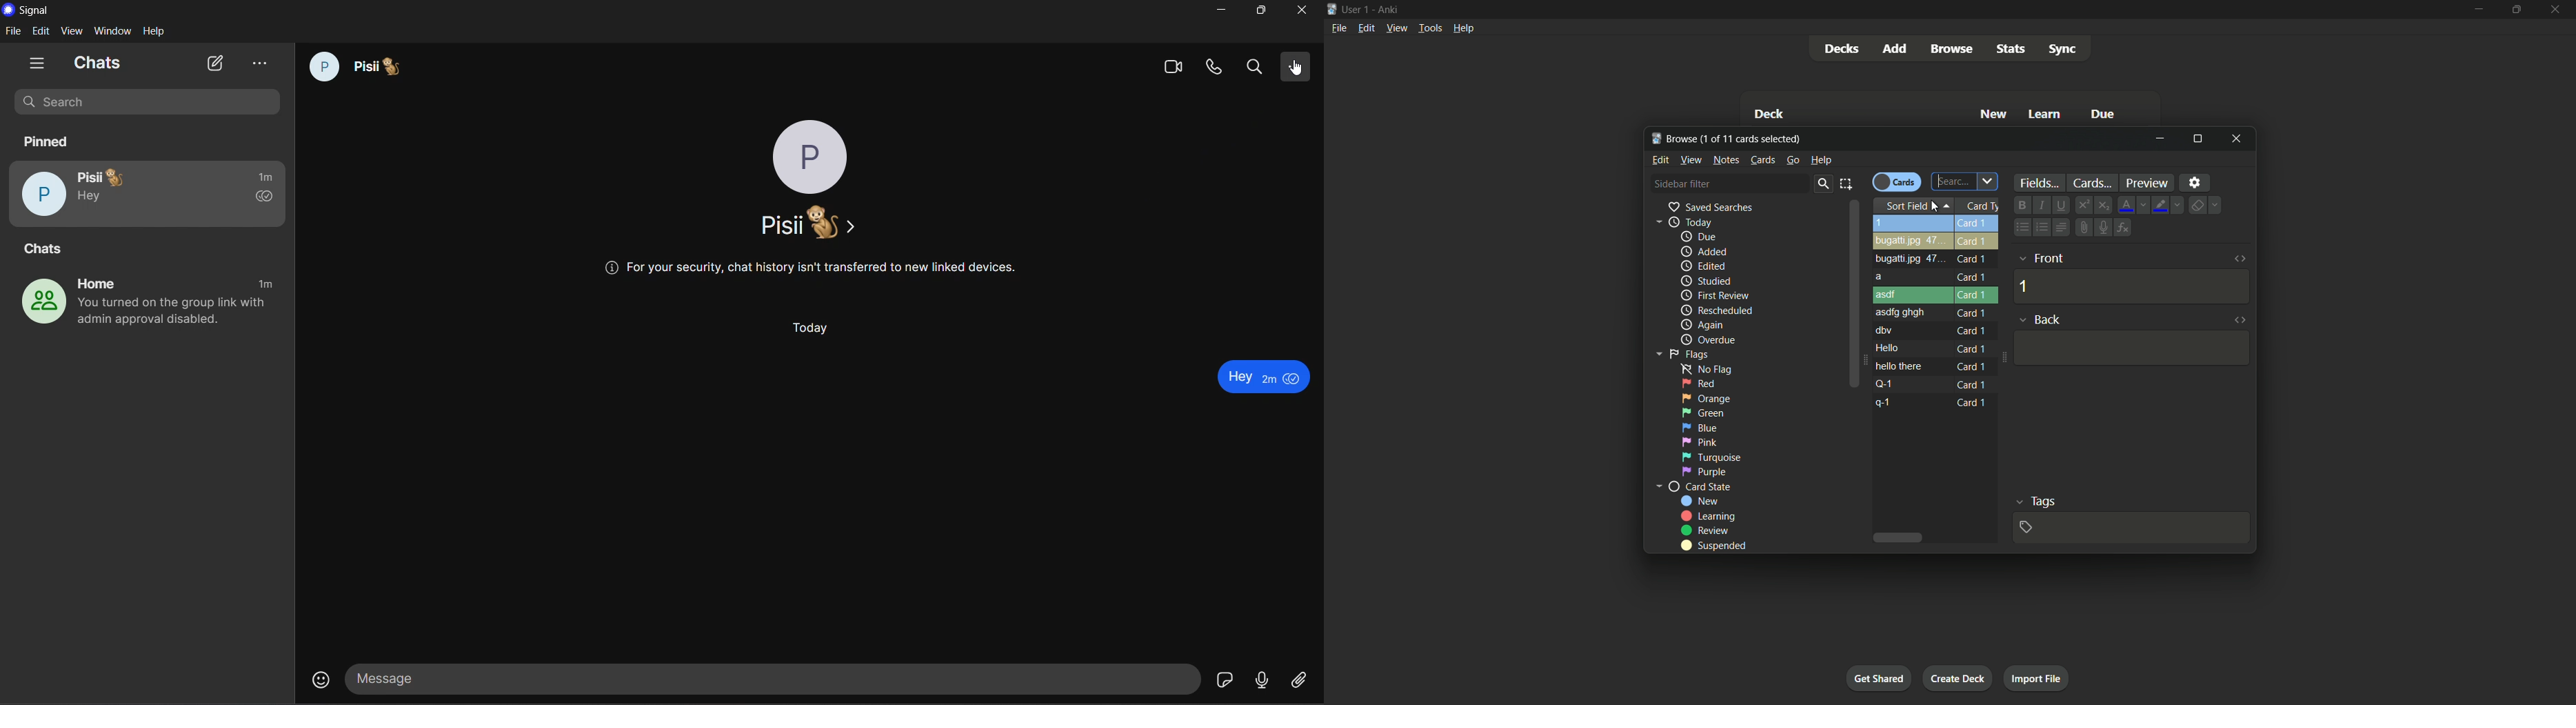 The width and height of the screenshot is (2576, 728). I want to click on edit menu, so click(1366, 27).